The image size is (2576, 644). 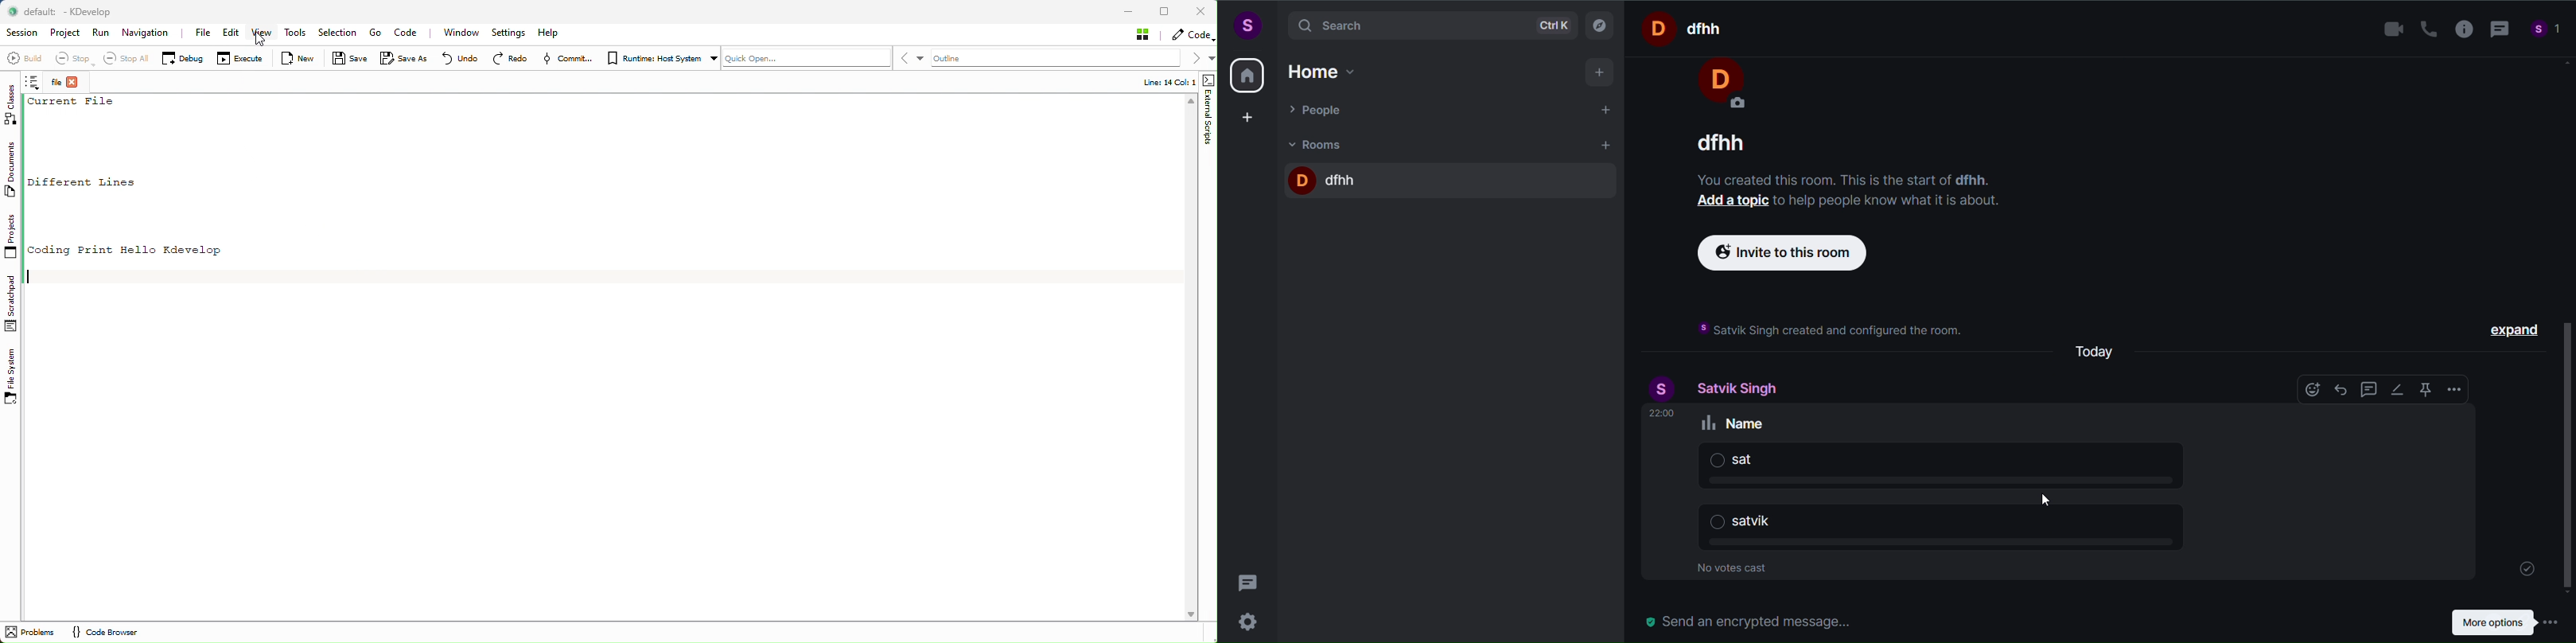 What do you see at coordinates (2397, 389) in the screenshot?
I see `edit` at bounding box center [2397, 389].